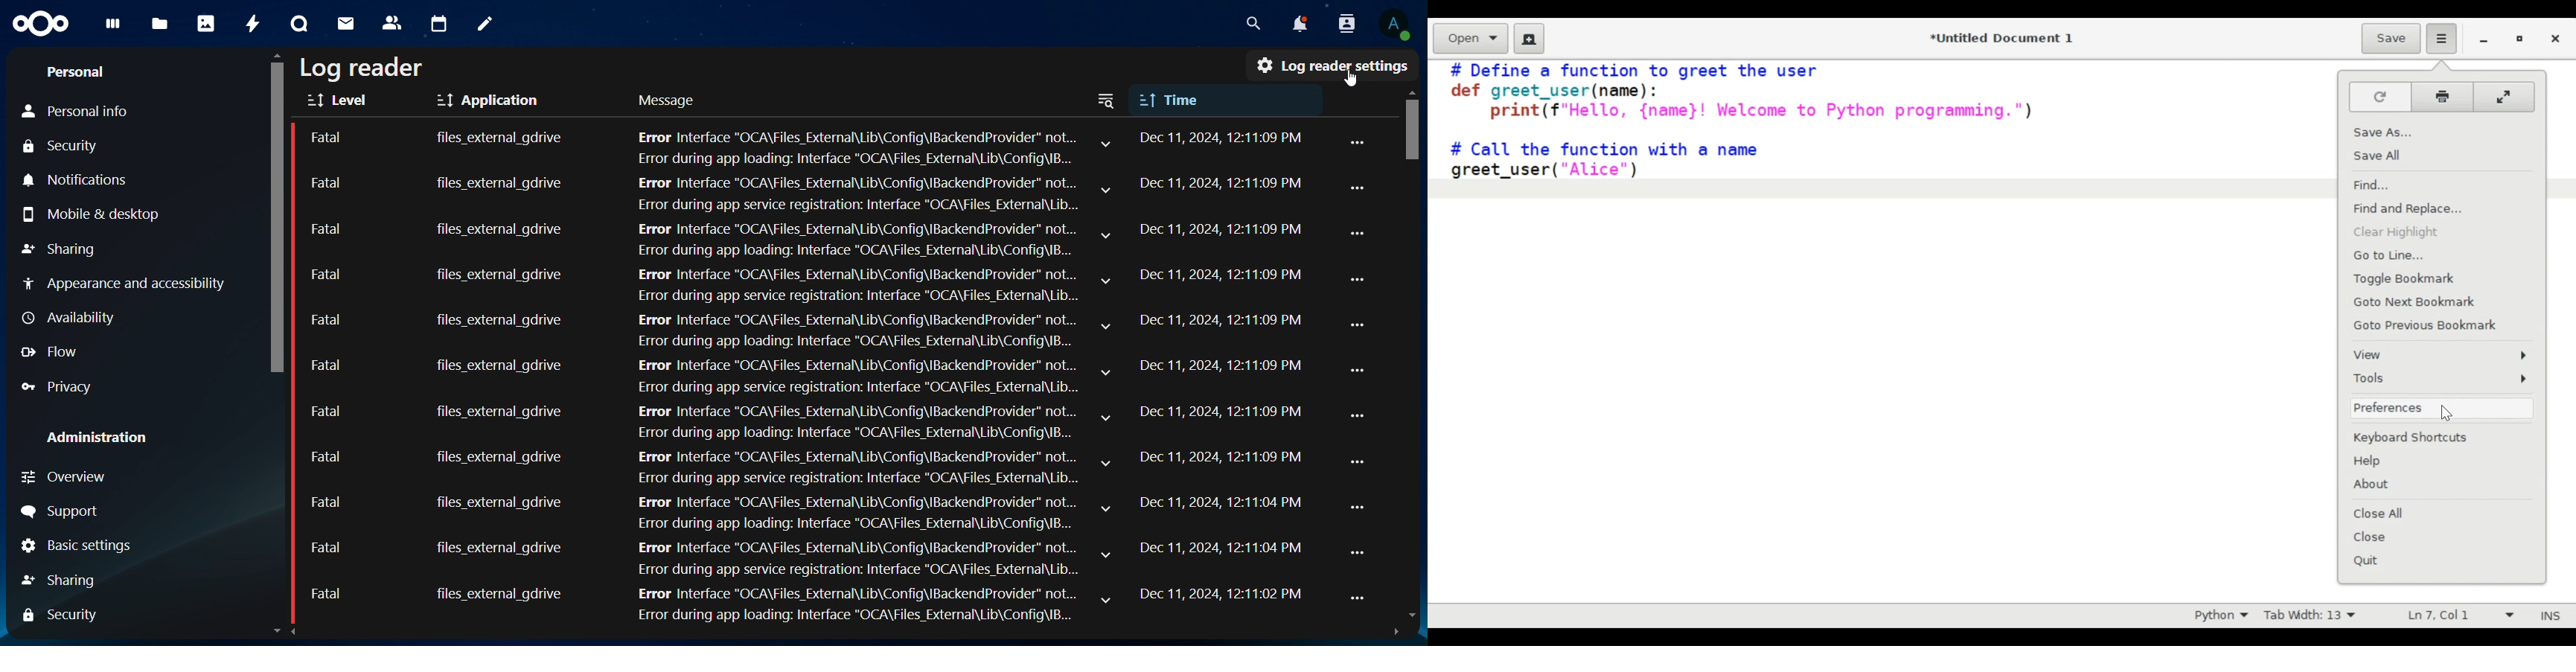  Describe the element at coordinates (1358, 280) in the screenshot. I see `...` at that location.